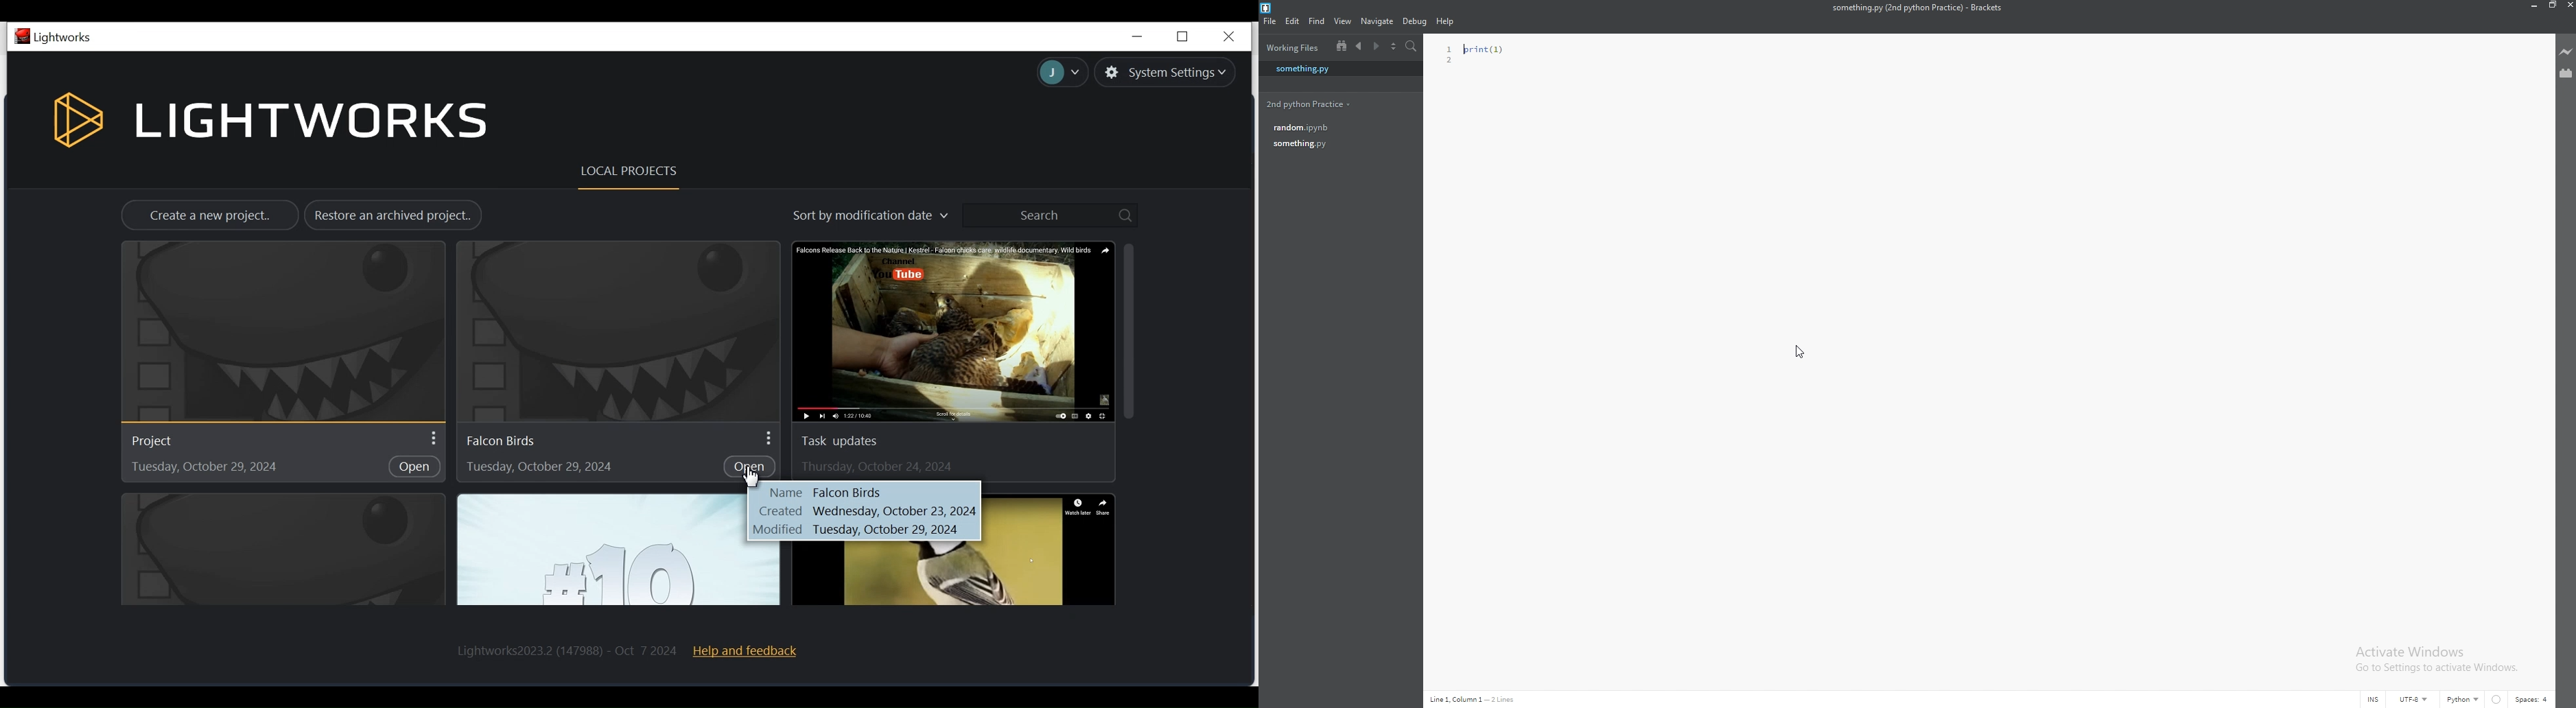 This screenshot has height=728, width=2576. I want to click on minimize, so click(2535, 5).